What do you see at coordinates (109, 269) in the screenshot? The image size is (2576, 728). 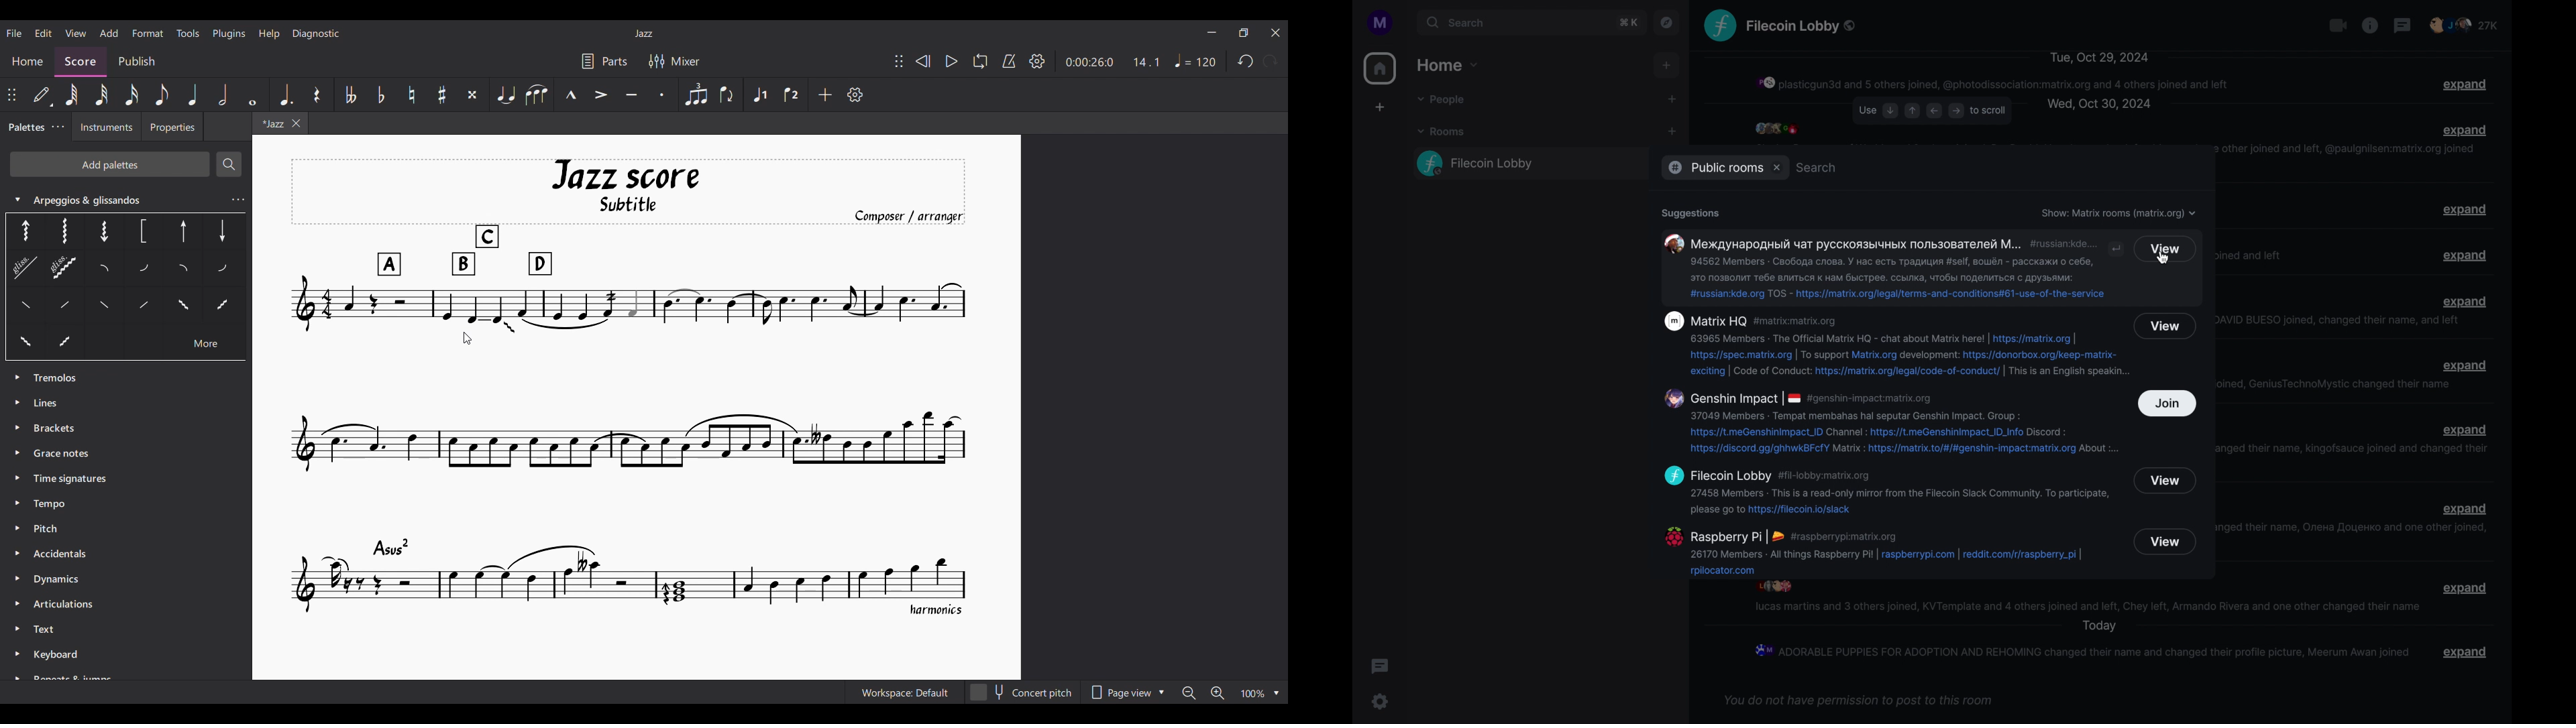 I see `Palate 9` at bounding box center [109, 269].